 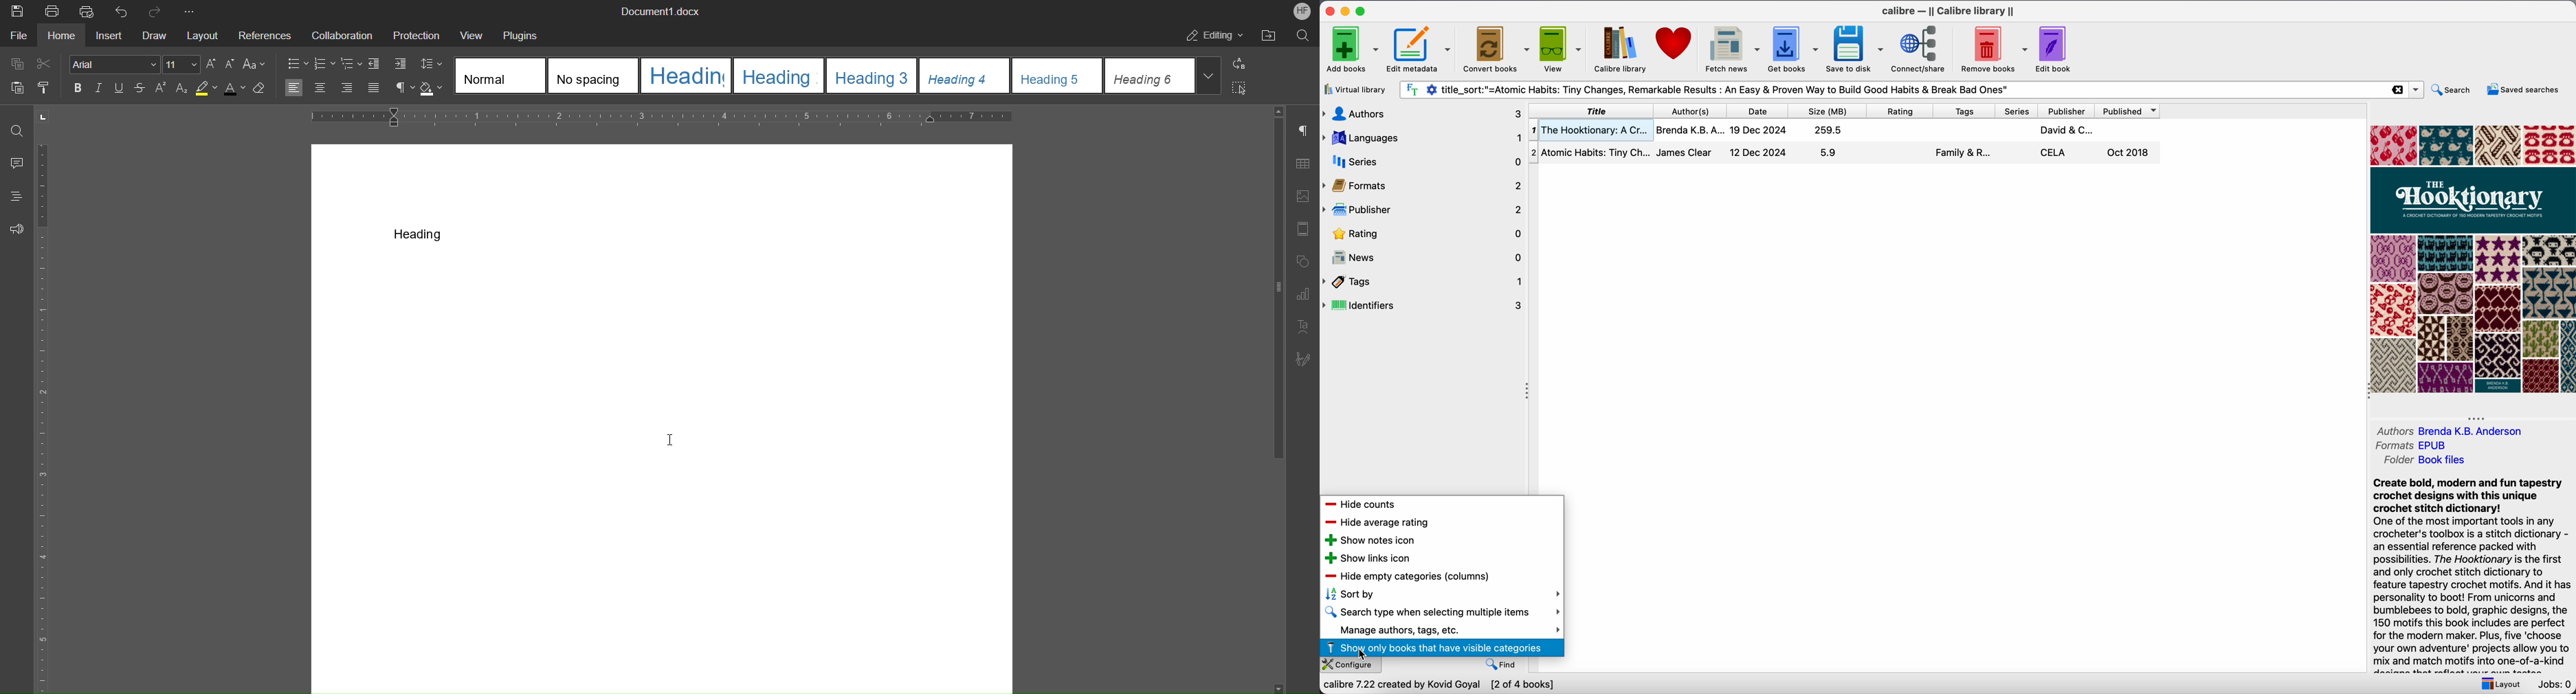 I want to click on Heading 1, so click(x=687, y=75).